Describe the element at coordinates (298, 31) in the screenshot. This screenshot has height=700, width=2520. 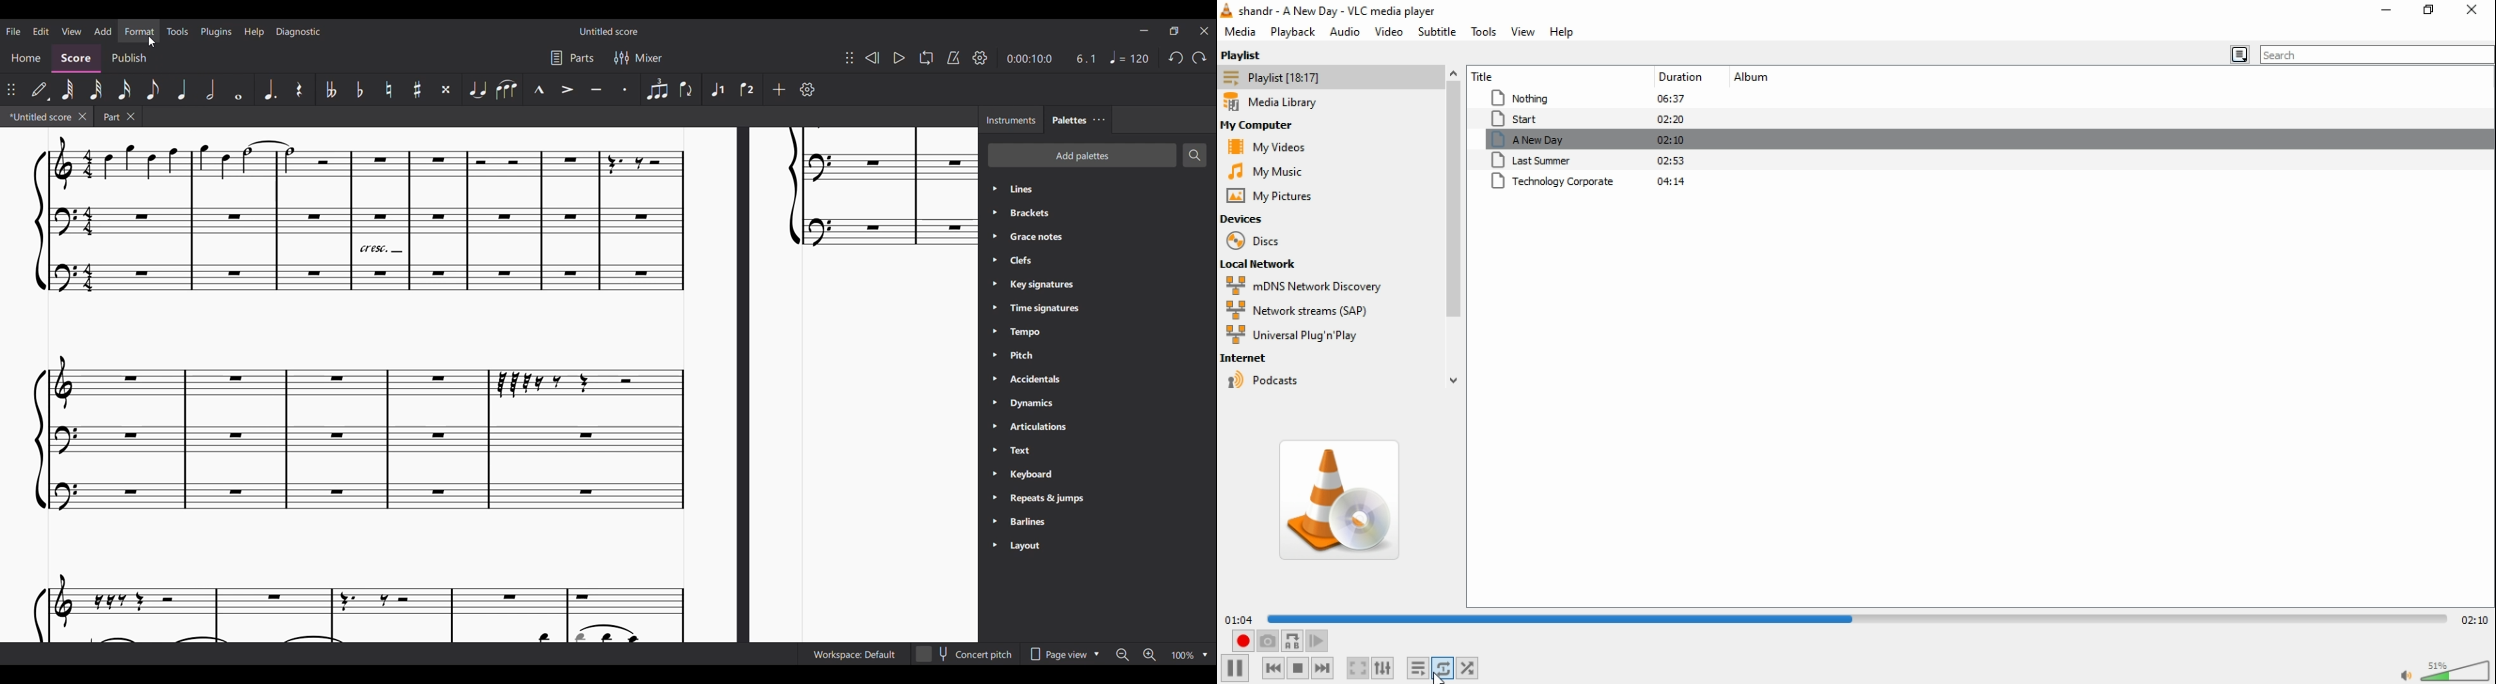
I see `Diagnostic menu` at that location.